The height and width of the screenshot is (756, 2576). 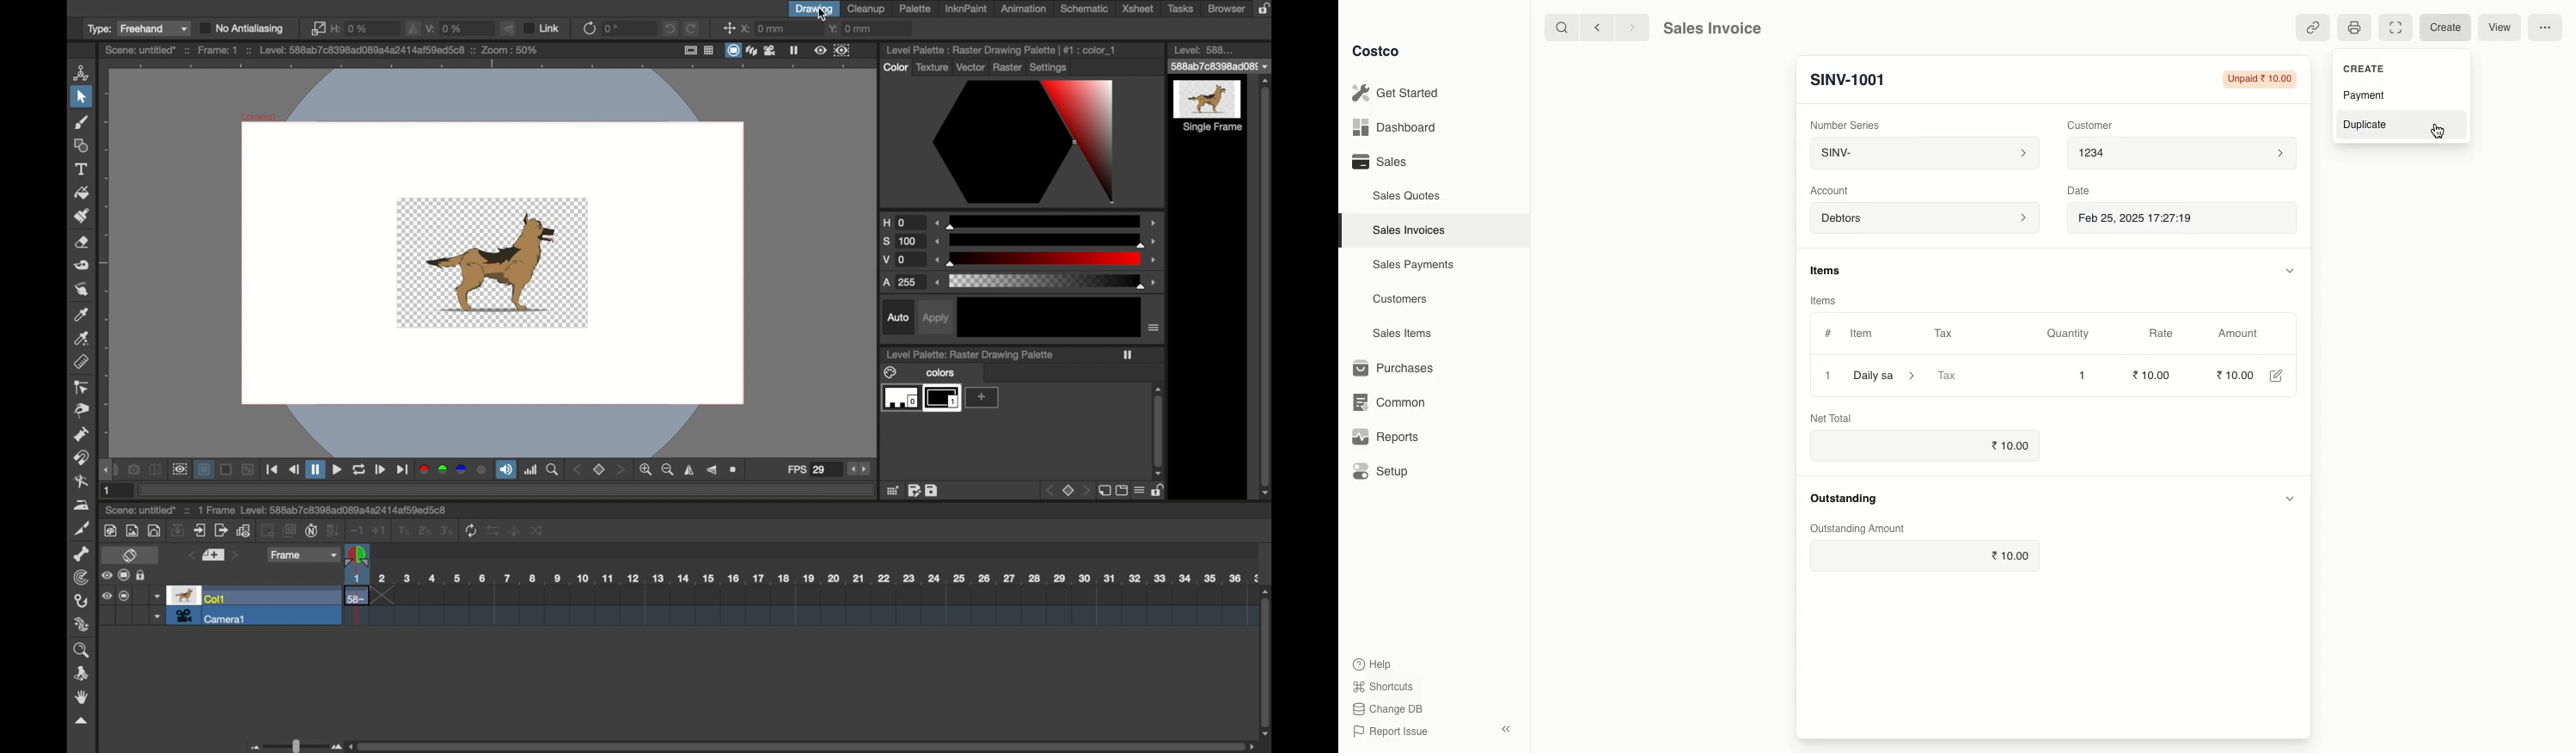 I want to click on scene scale, so click(x=802, y=579).